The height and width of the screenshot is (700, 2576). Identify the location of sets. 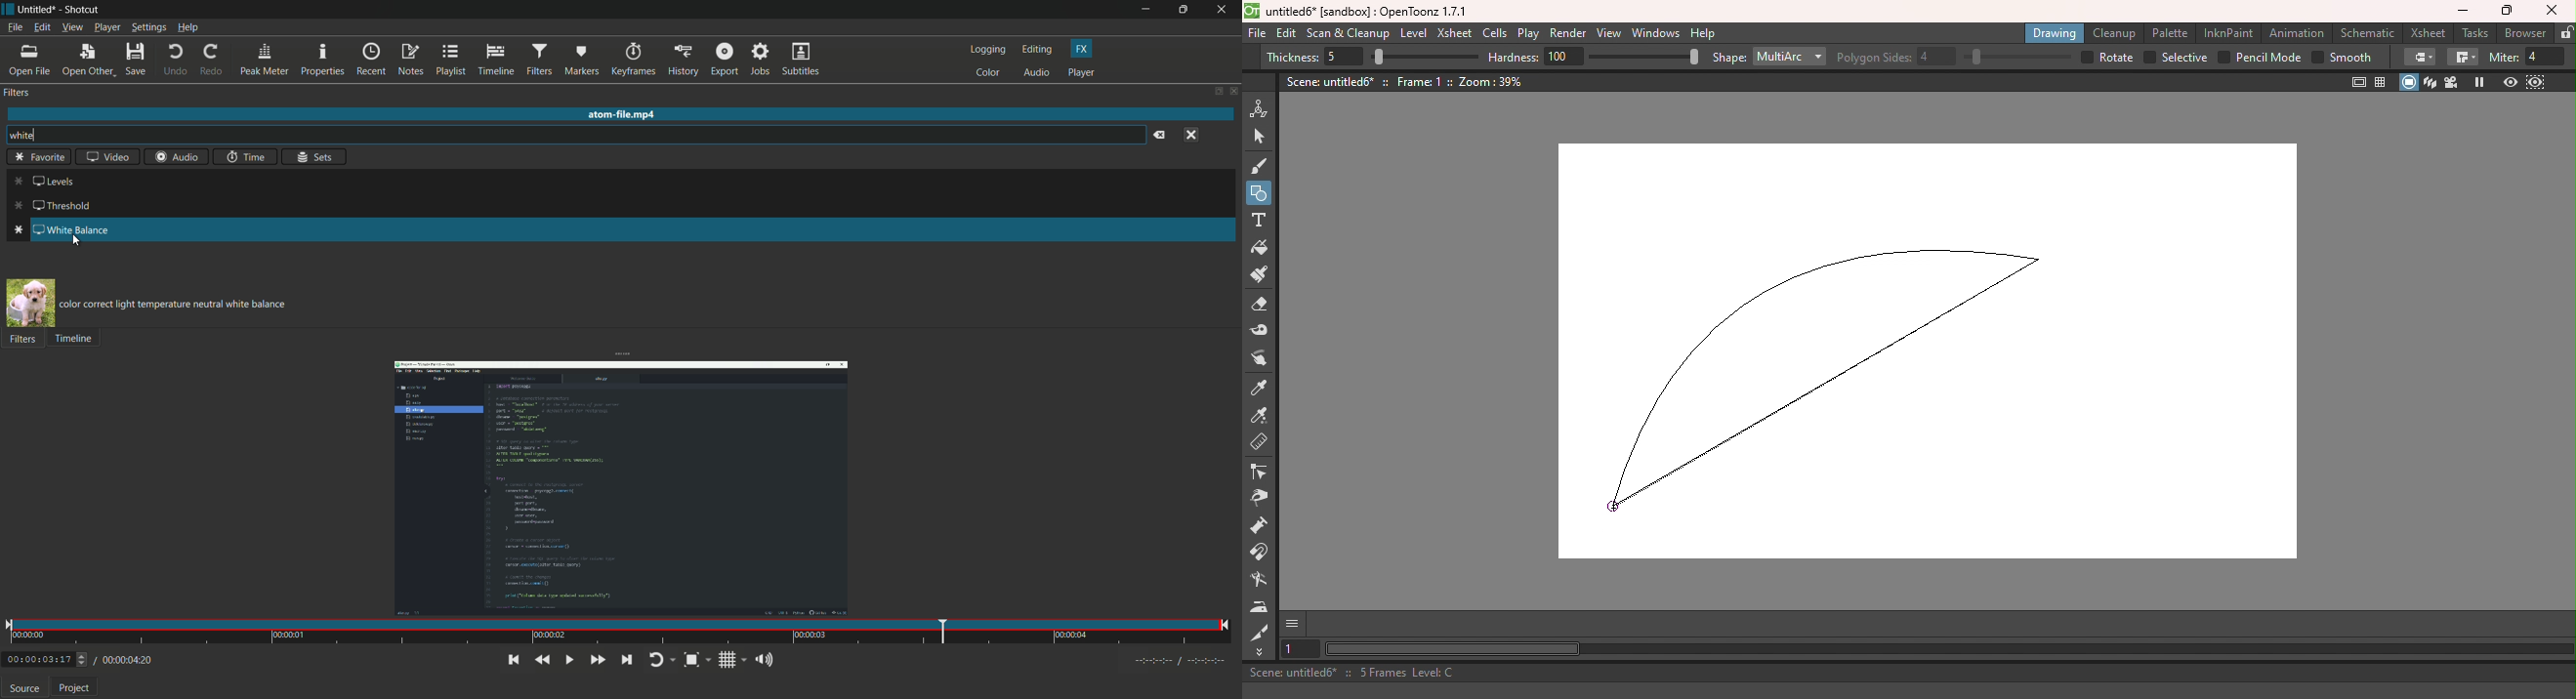
(315, 157).